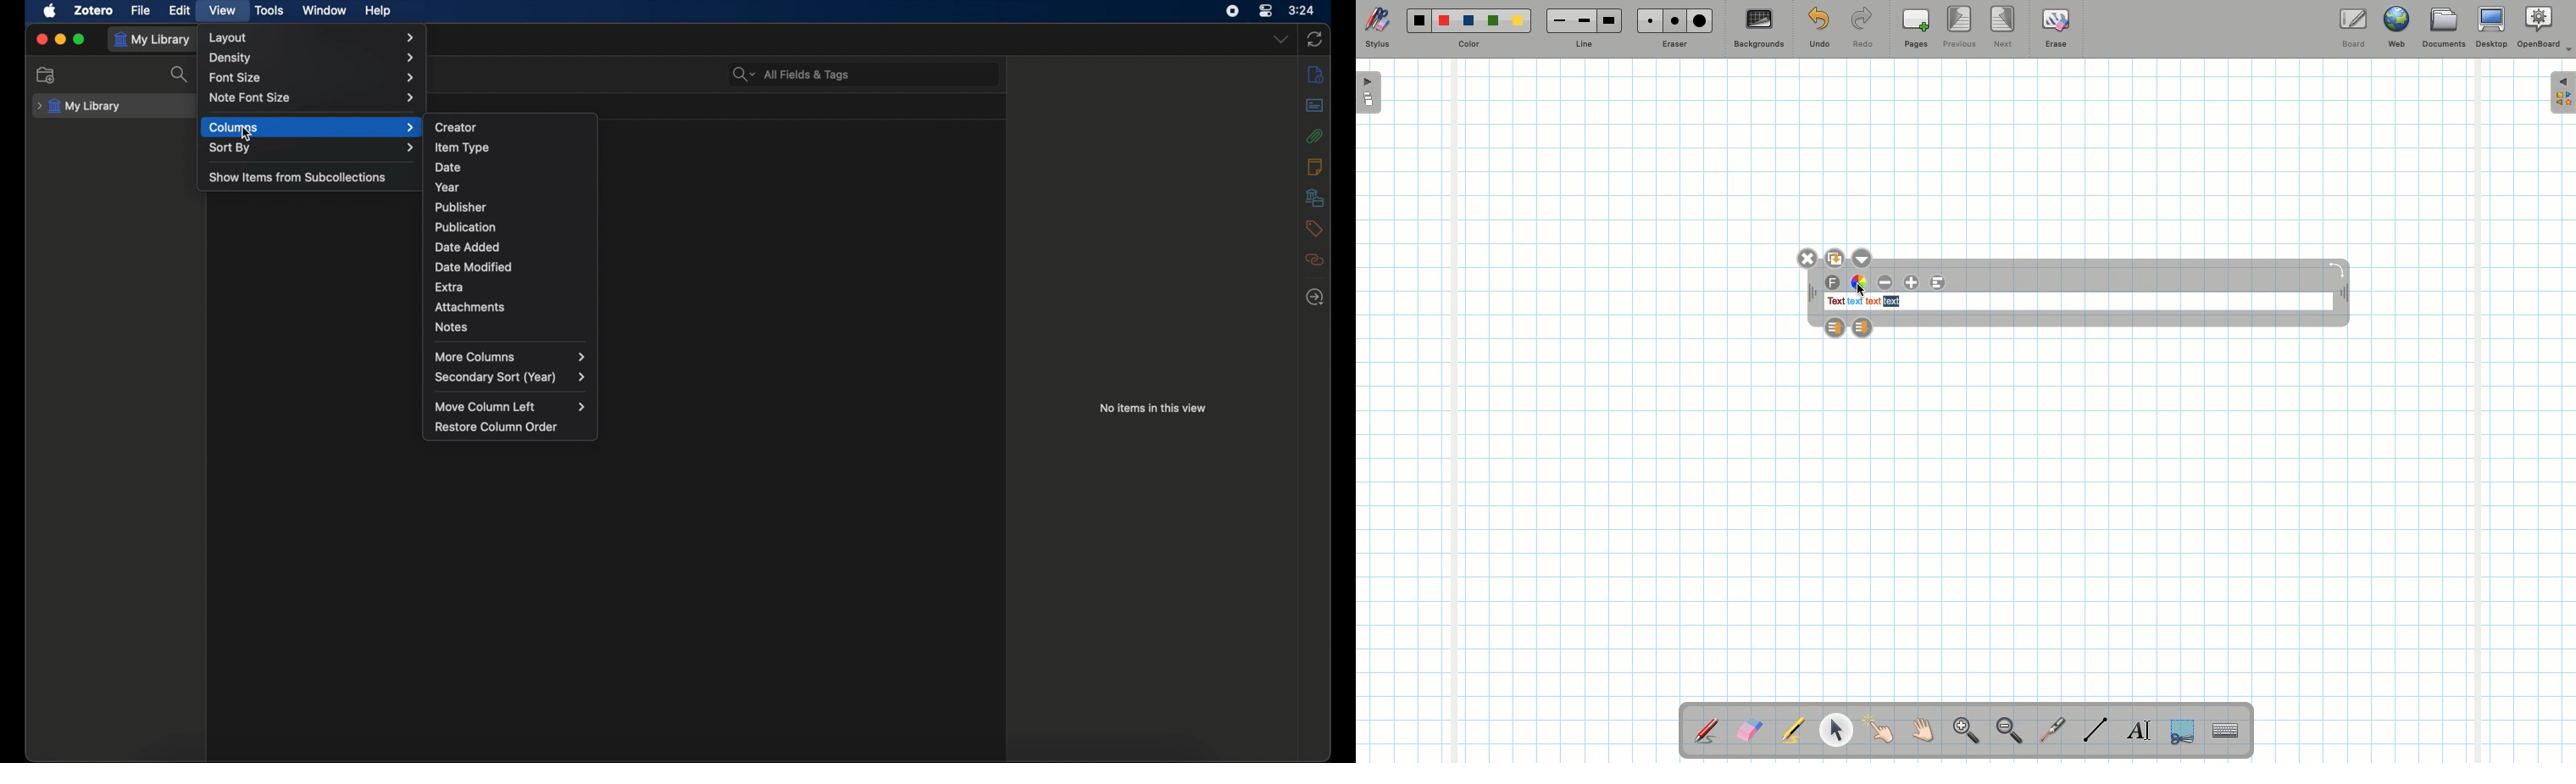 The image size is (2576, 784). Describe the element at coordinates (1281, 40) in the screenshot. I see `dropdown` at that location.